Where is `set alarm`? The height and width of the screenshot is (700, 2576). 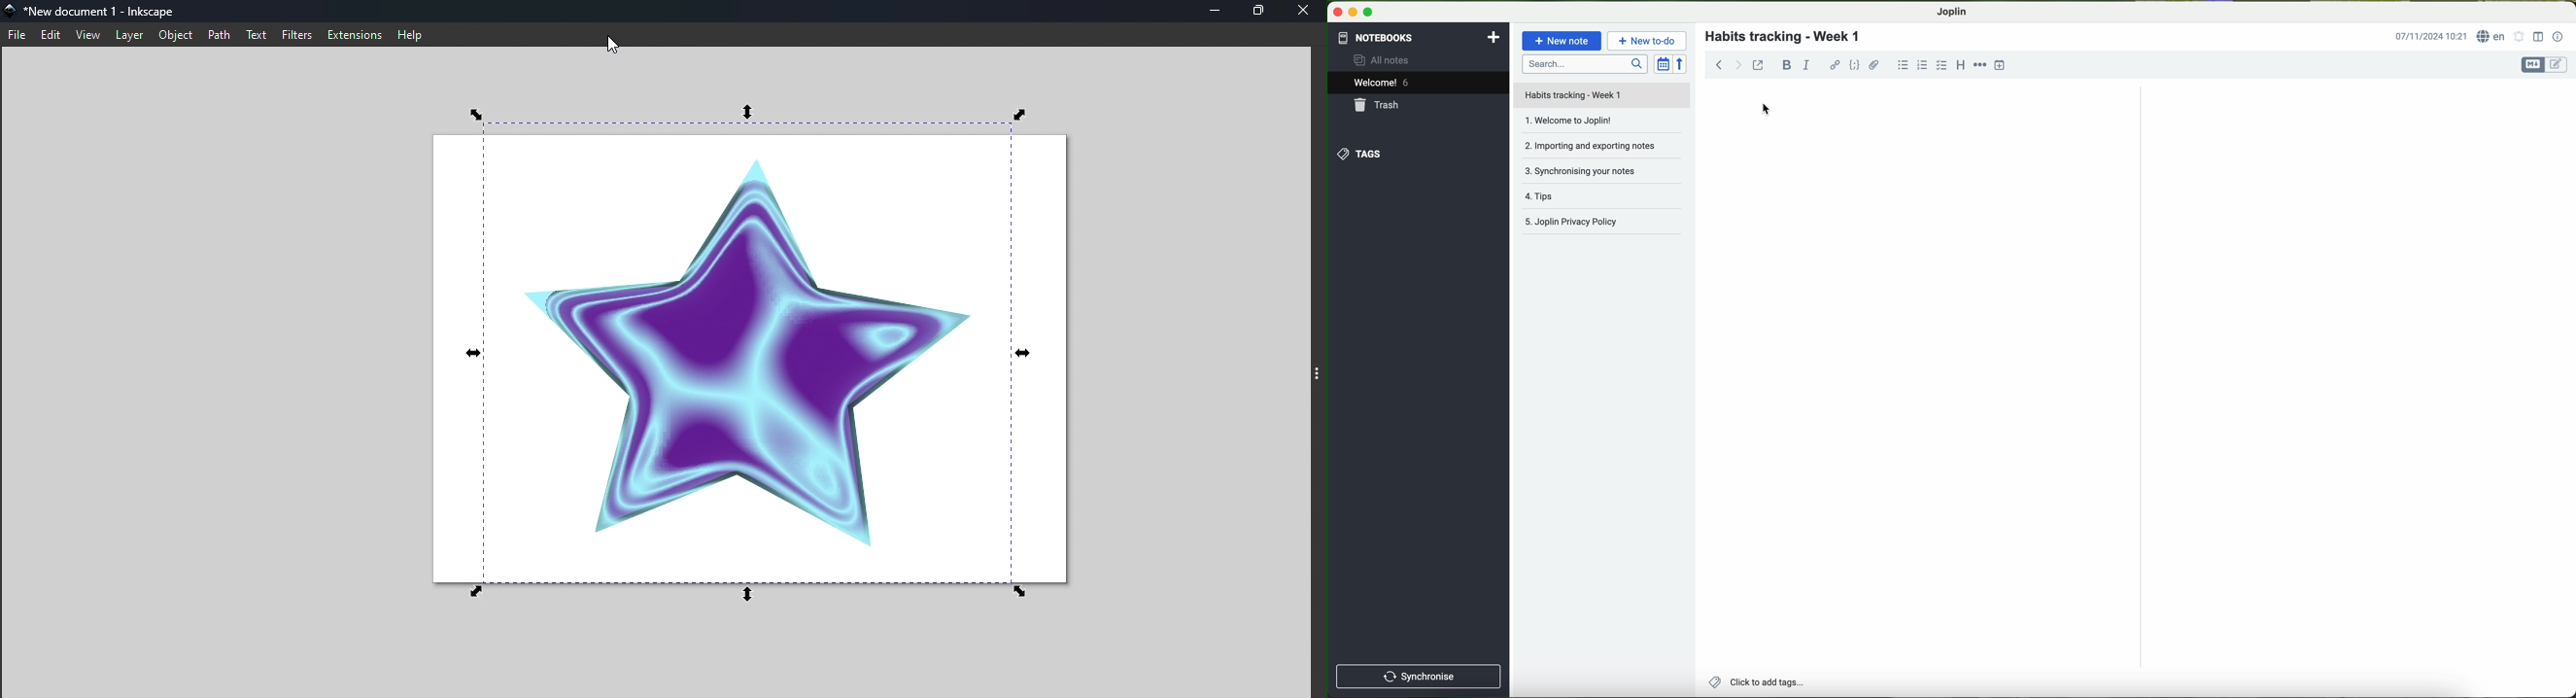
set alarm is located at coordinates (2520, 36).